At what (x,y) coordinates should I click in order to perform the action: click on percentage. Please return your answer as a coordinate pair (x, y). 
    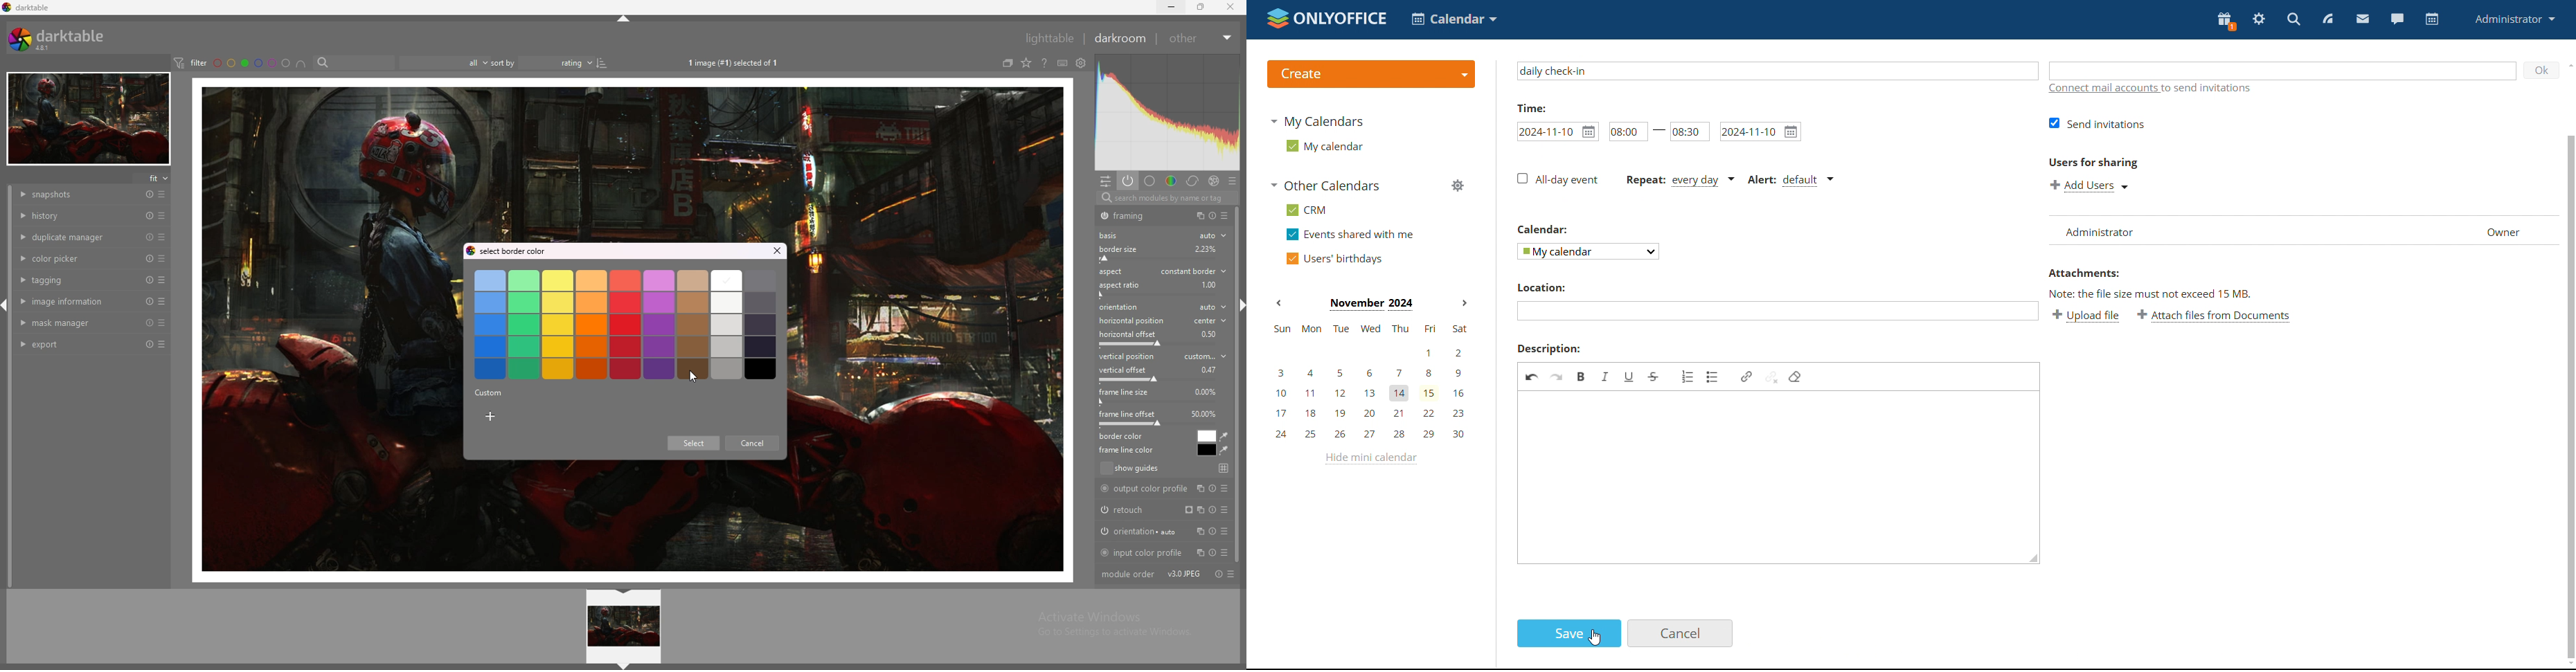
    Looking at the image, I should click on (1209, 283).